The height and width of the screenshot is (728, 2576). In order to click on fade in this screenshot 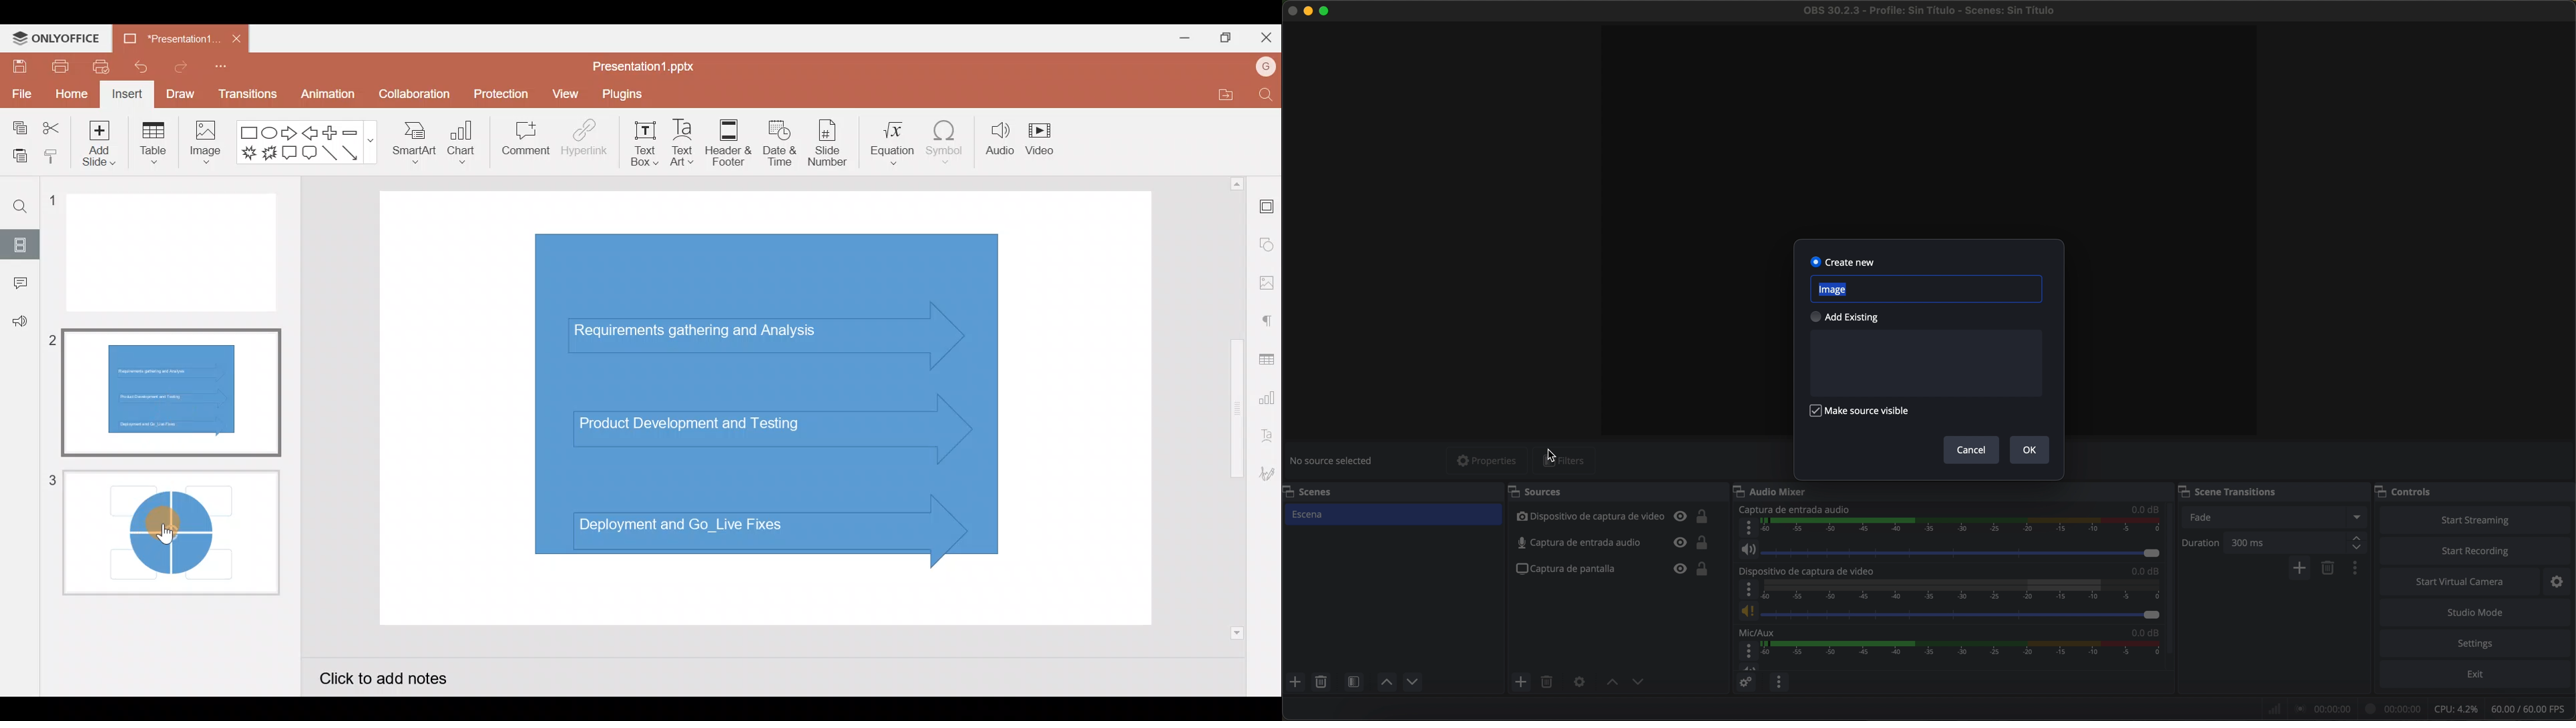, I will do `click(2273, 517)`.